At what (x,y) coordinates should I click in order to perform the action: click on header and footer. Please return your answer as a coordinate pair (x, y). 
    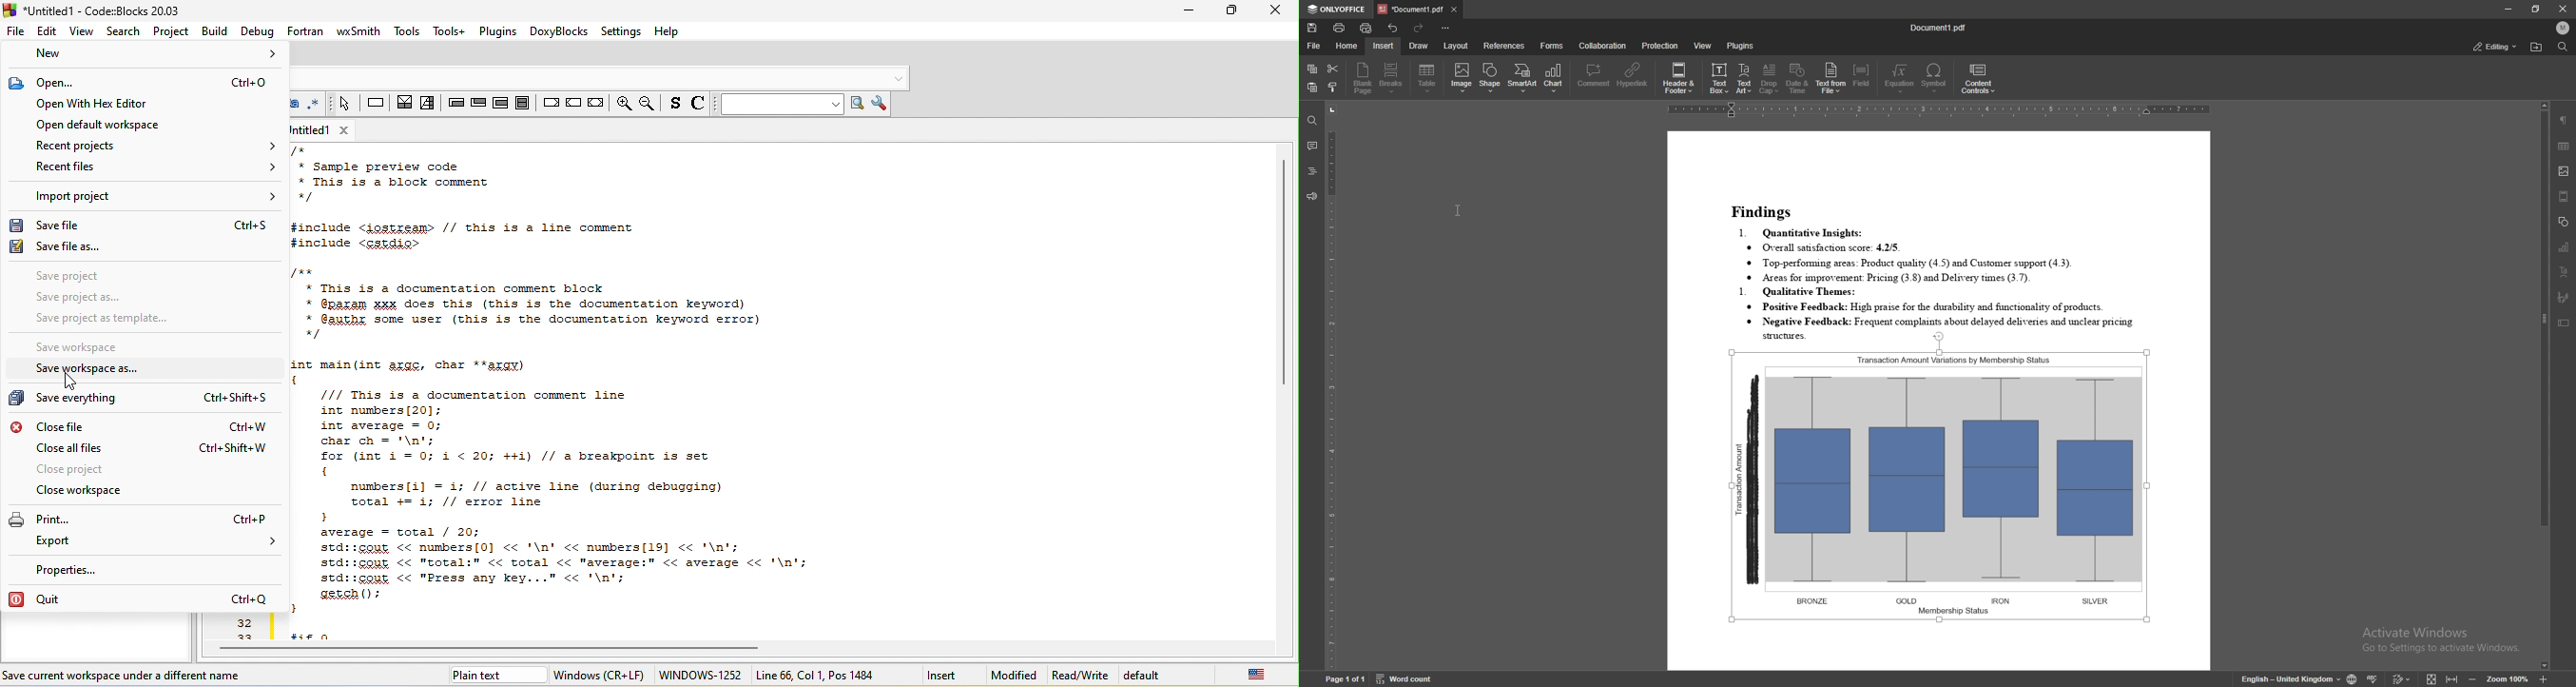
    Looking at the image, I should click on (2564, 196).